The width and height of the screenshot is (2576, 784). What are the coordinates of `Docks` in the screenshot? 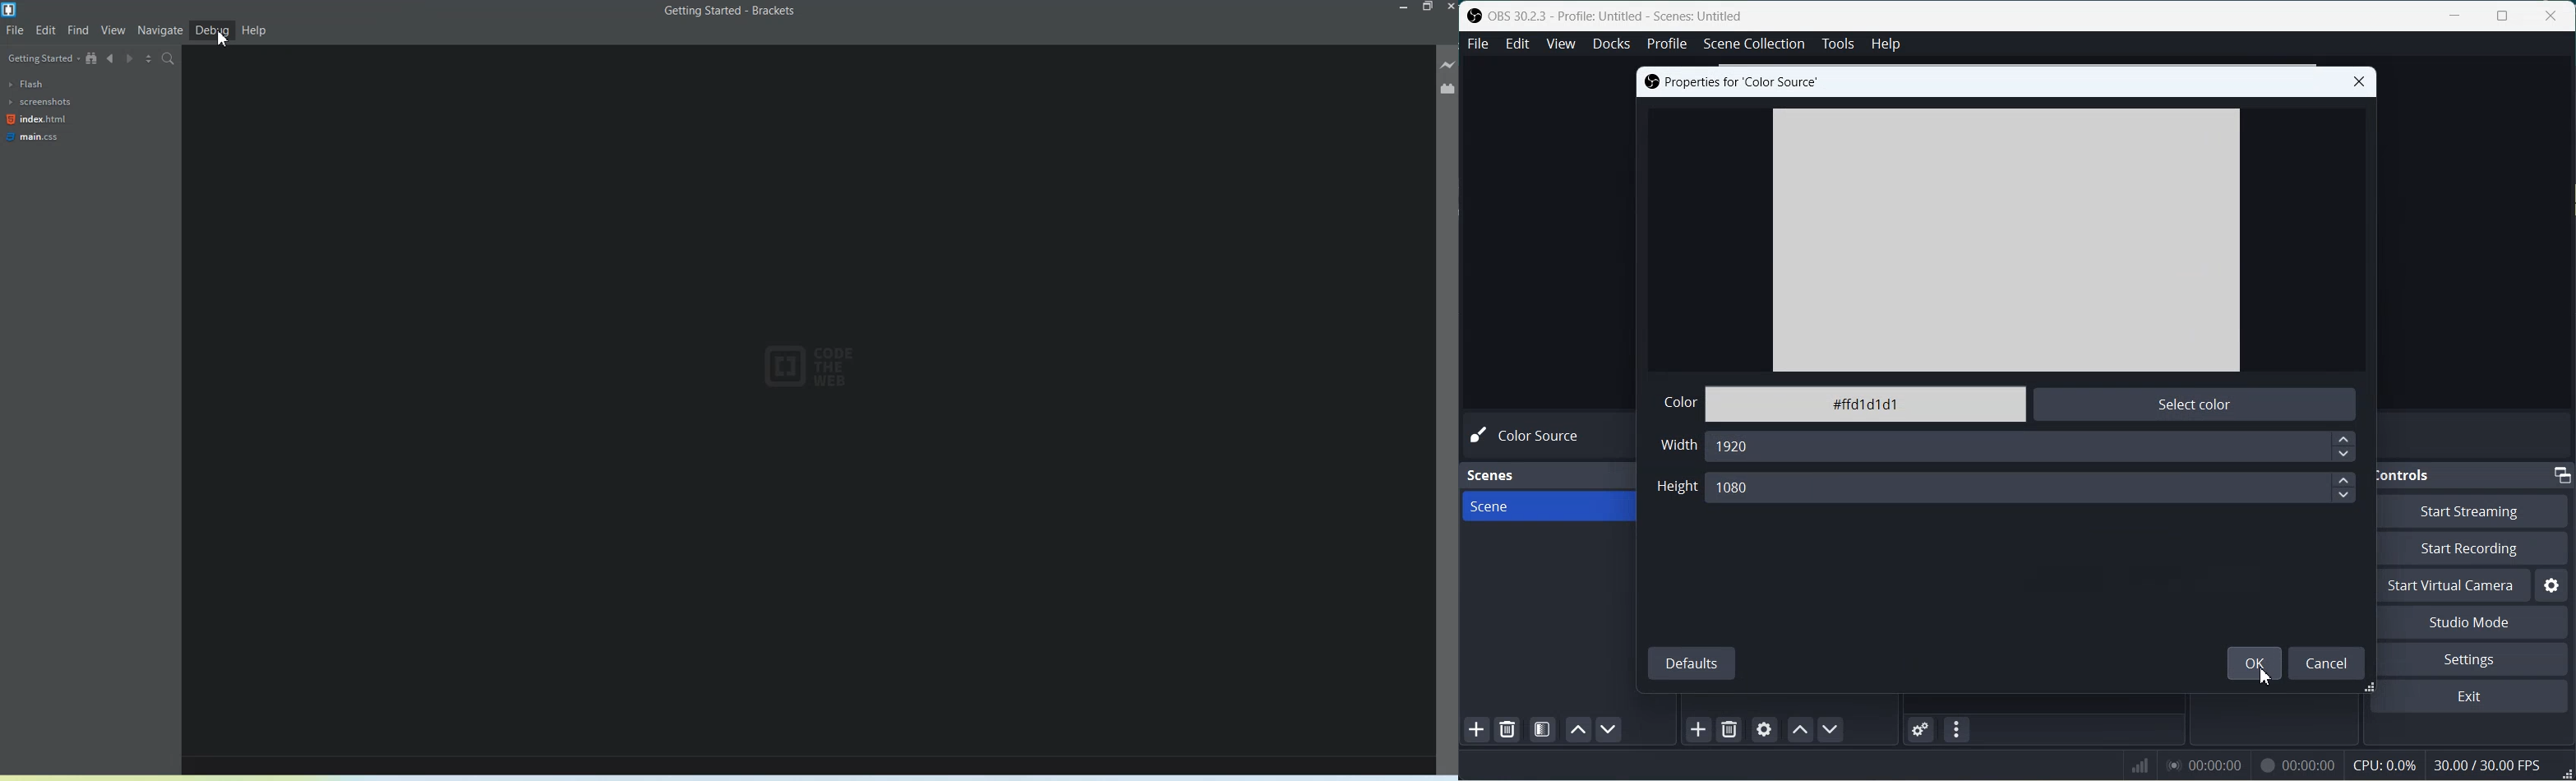 It's located at (1612, 44).